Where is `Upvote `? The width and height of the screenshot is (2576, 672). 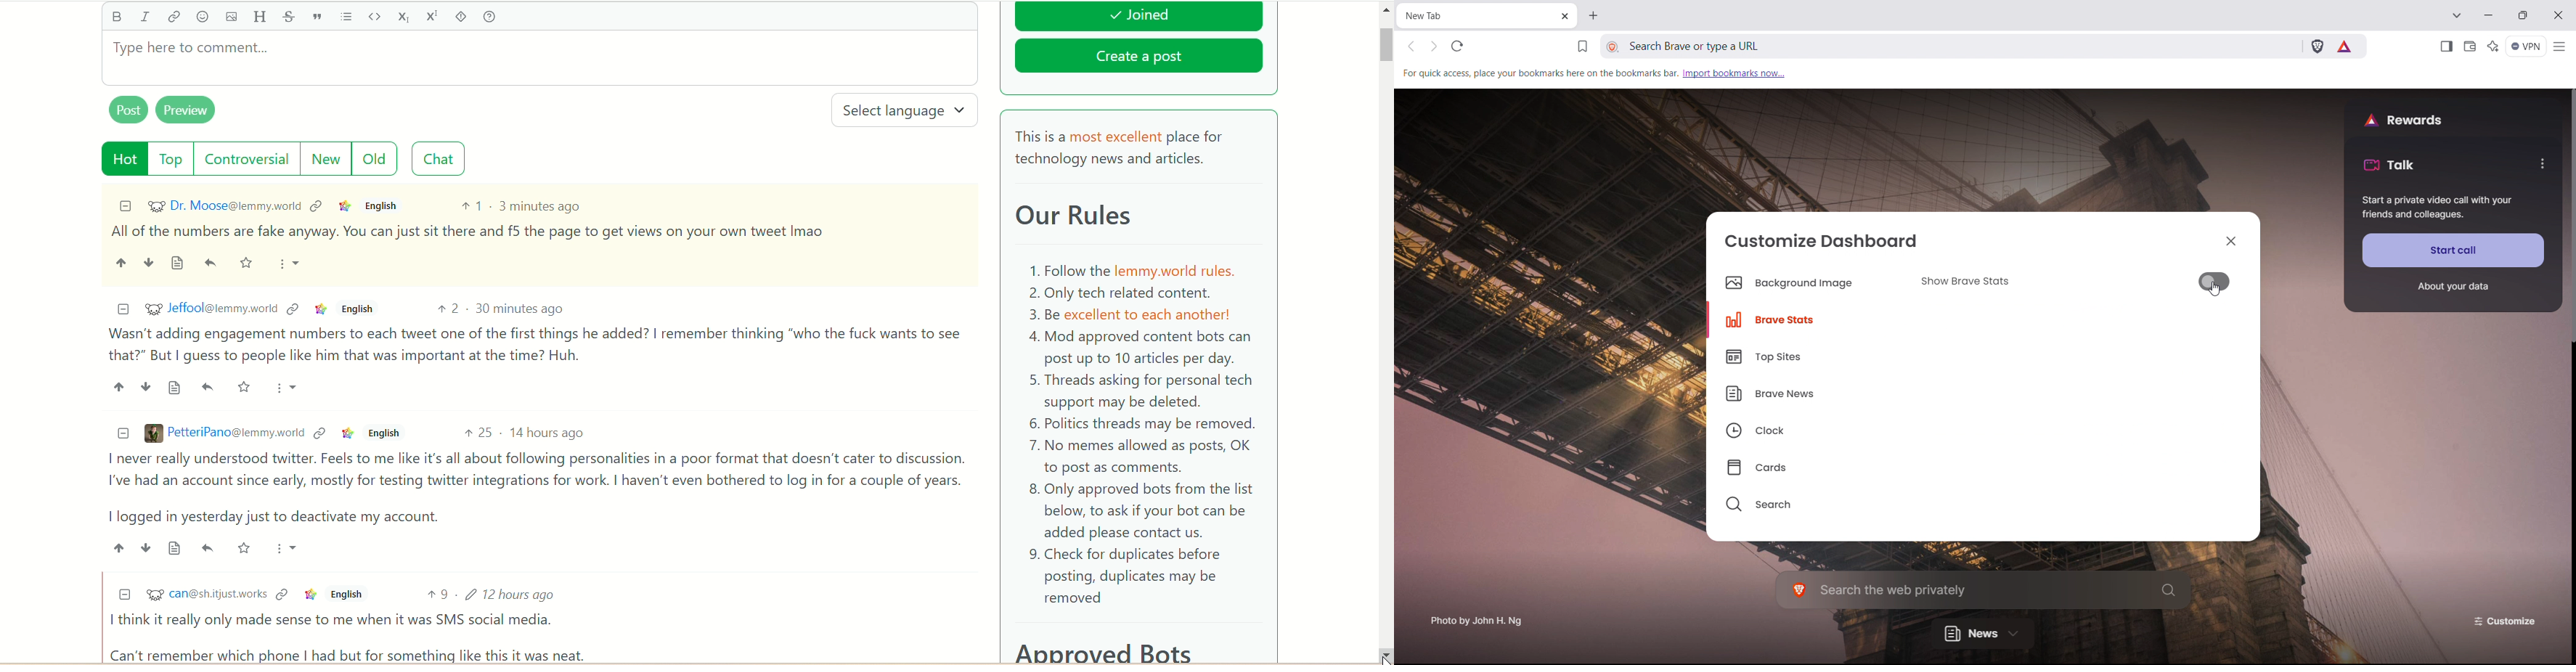
Upvote  is located at coordinates (118, 386).